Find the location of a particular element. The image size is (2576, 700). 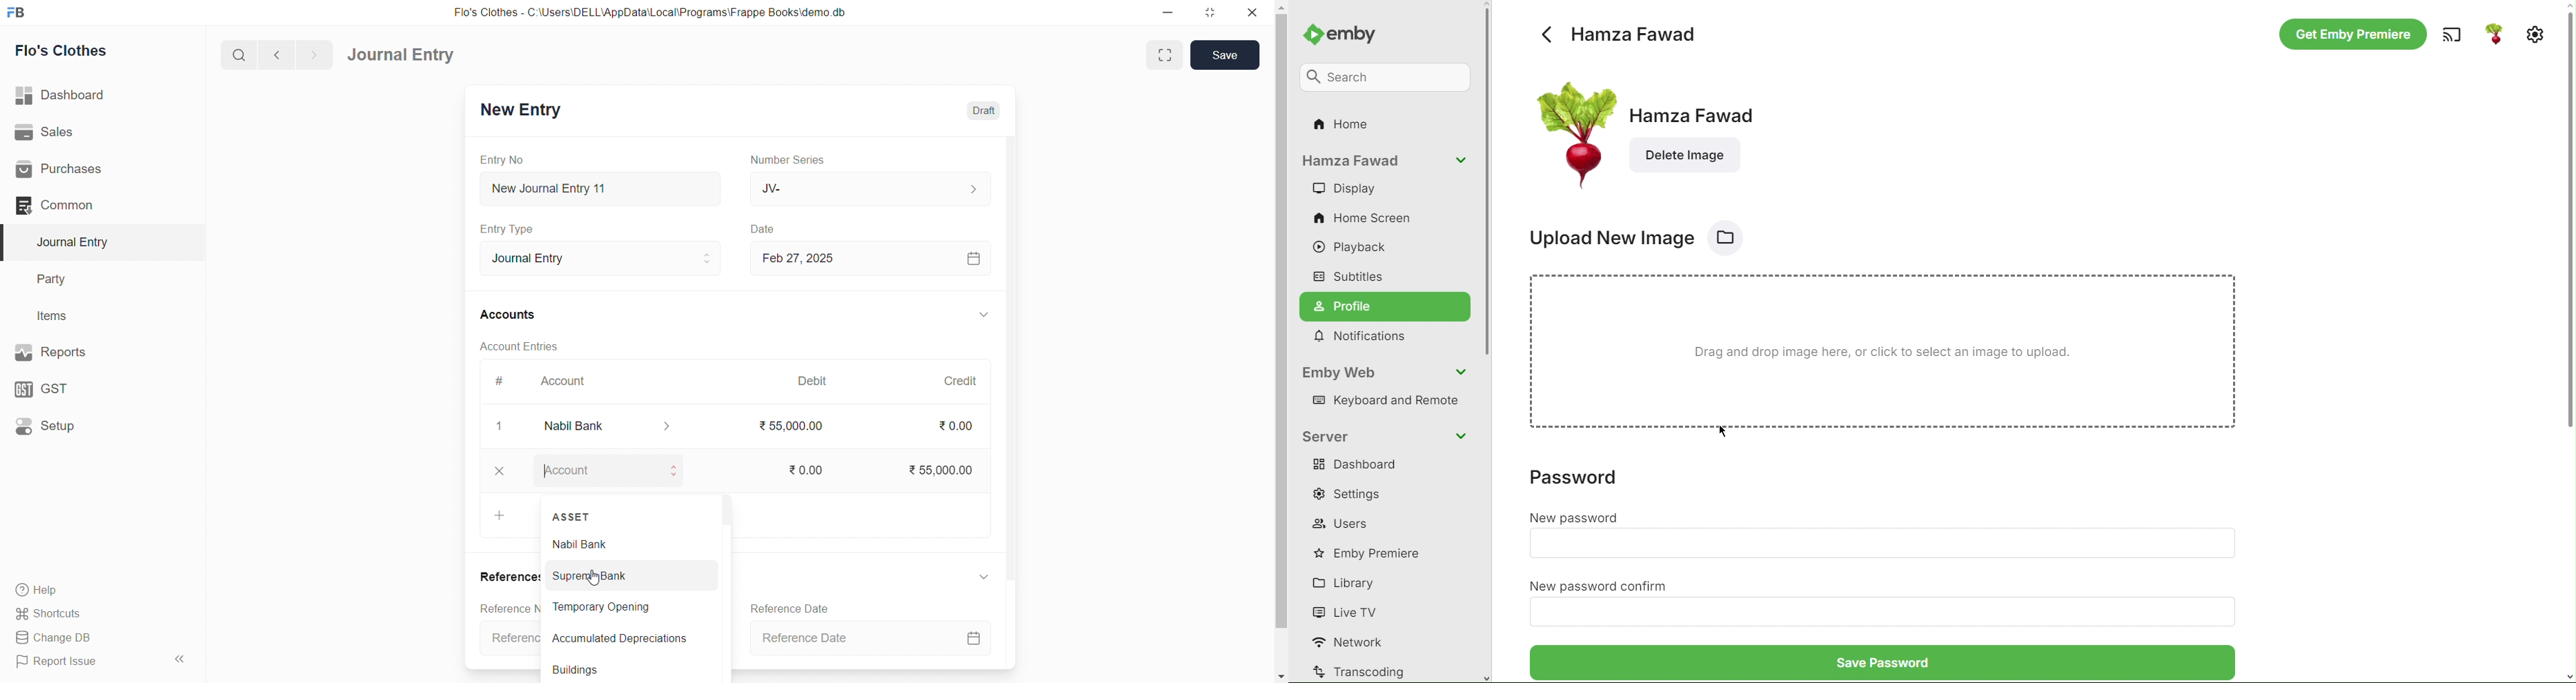

Draft is located at coordinates (986, 110).